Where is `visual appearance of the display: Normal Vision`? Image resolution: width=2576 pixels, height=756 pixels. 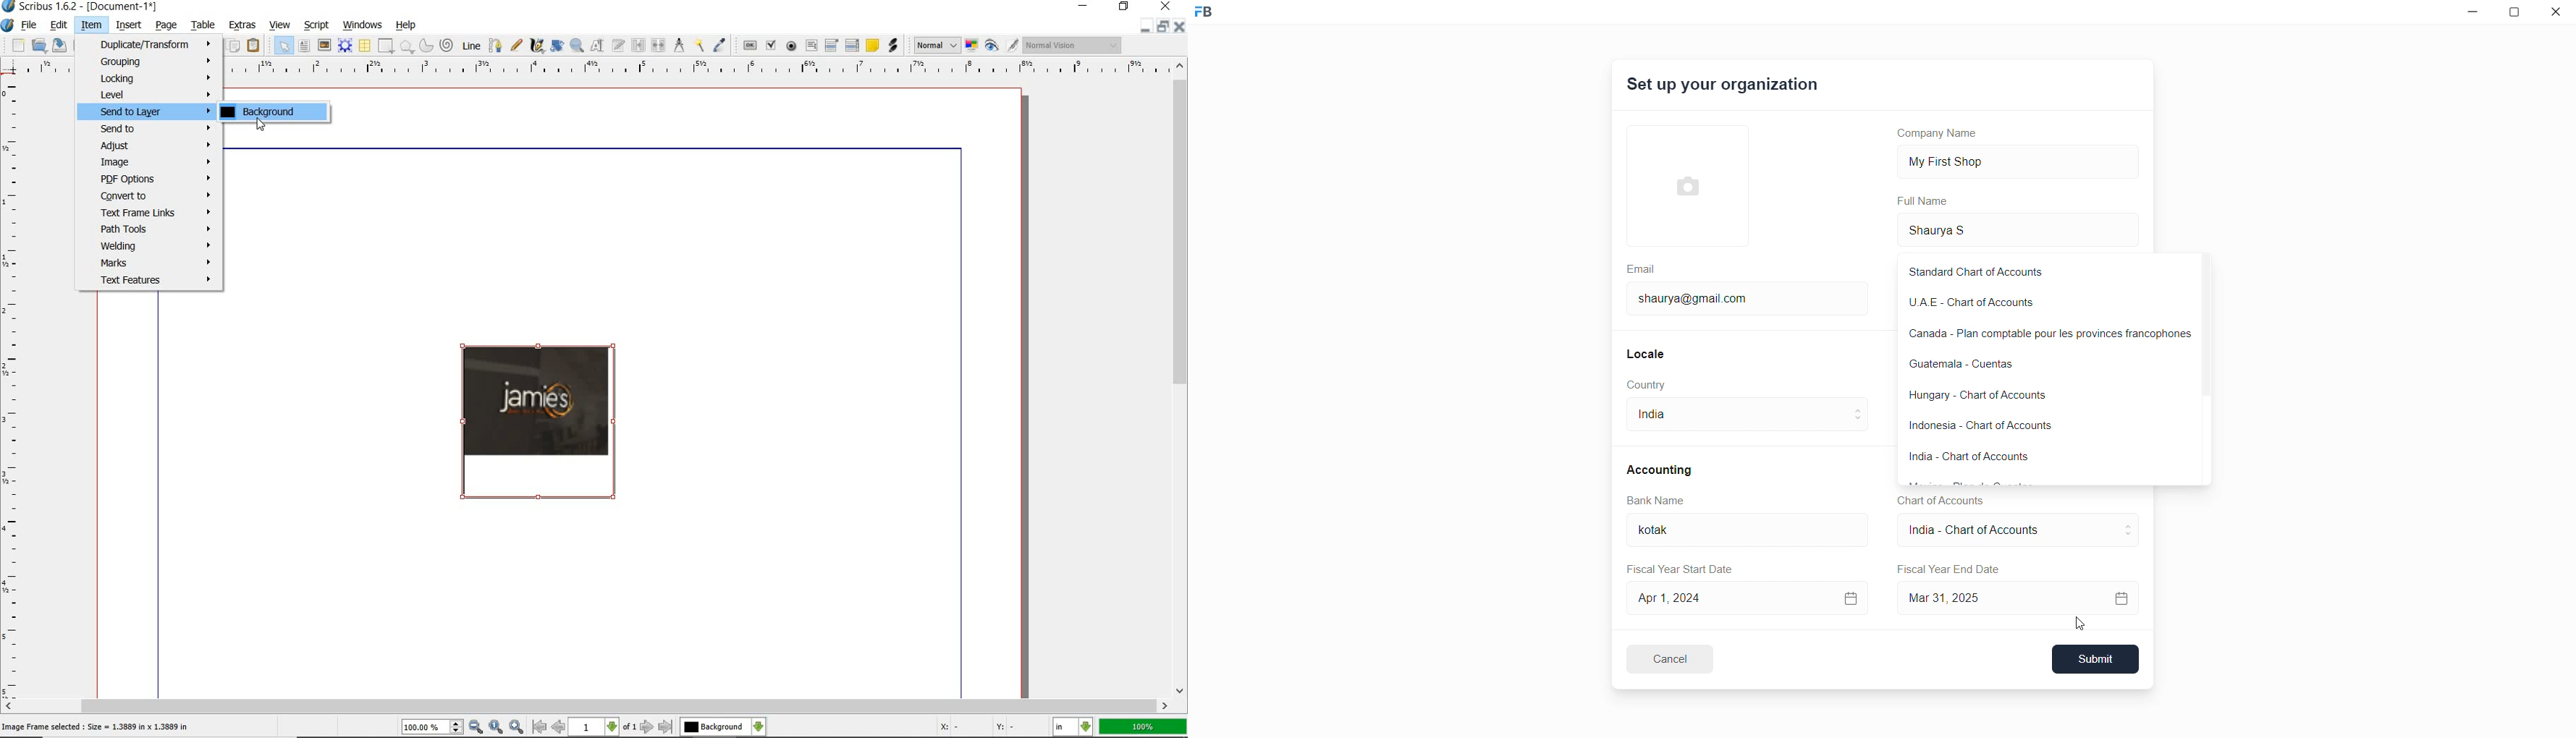 visual appearance of the display: Normal Vision is located at coordinates (1071, 45).